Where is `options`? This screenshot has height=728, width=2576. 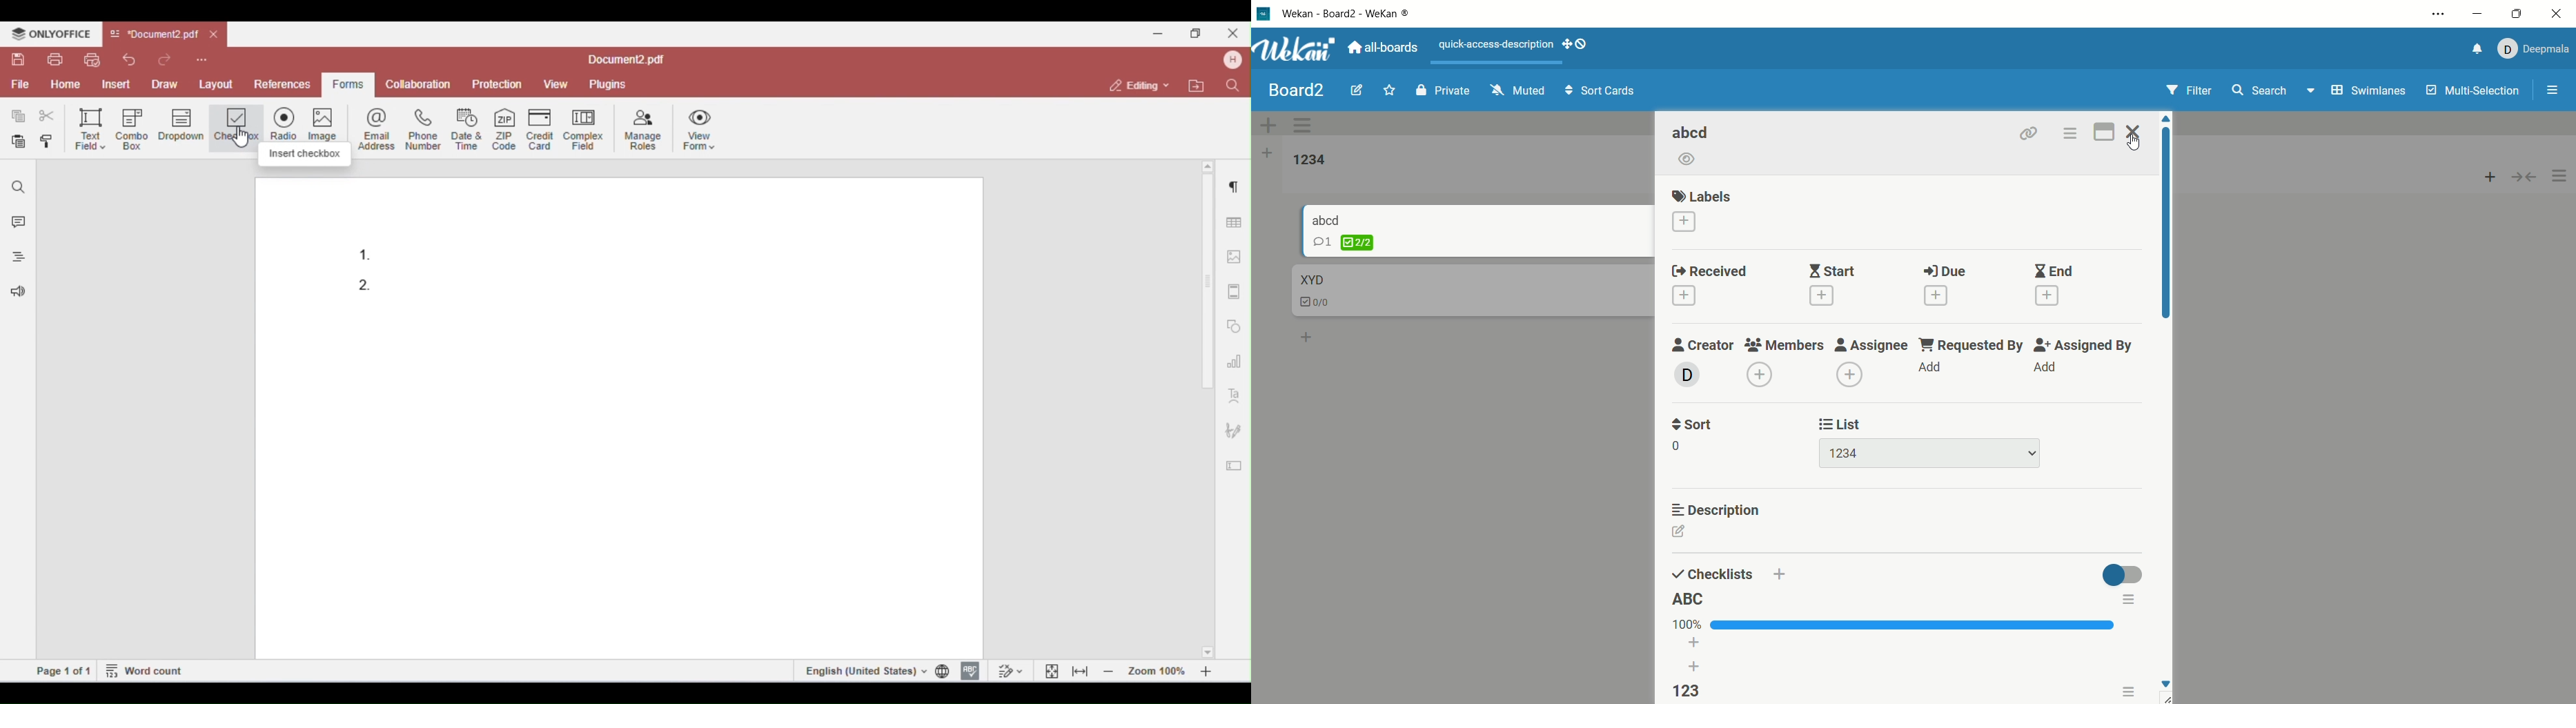
options is located at coordinates (2131, 684).